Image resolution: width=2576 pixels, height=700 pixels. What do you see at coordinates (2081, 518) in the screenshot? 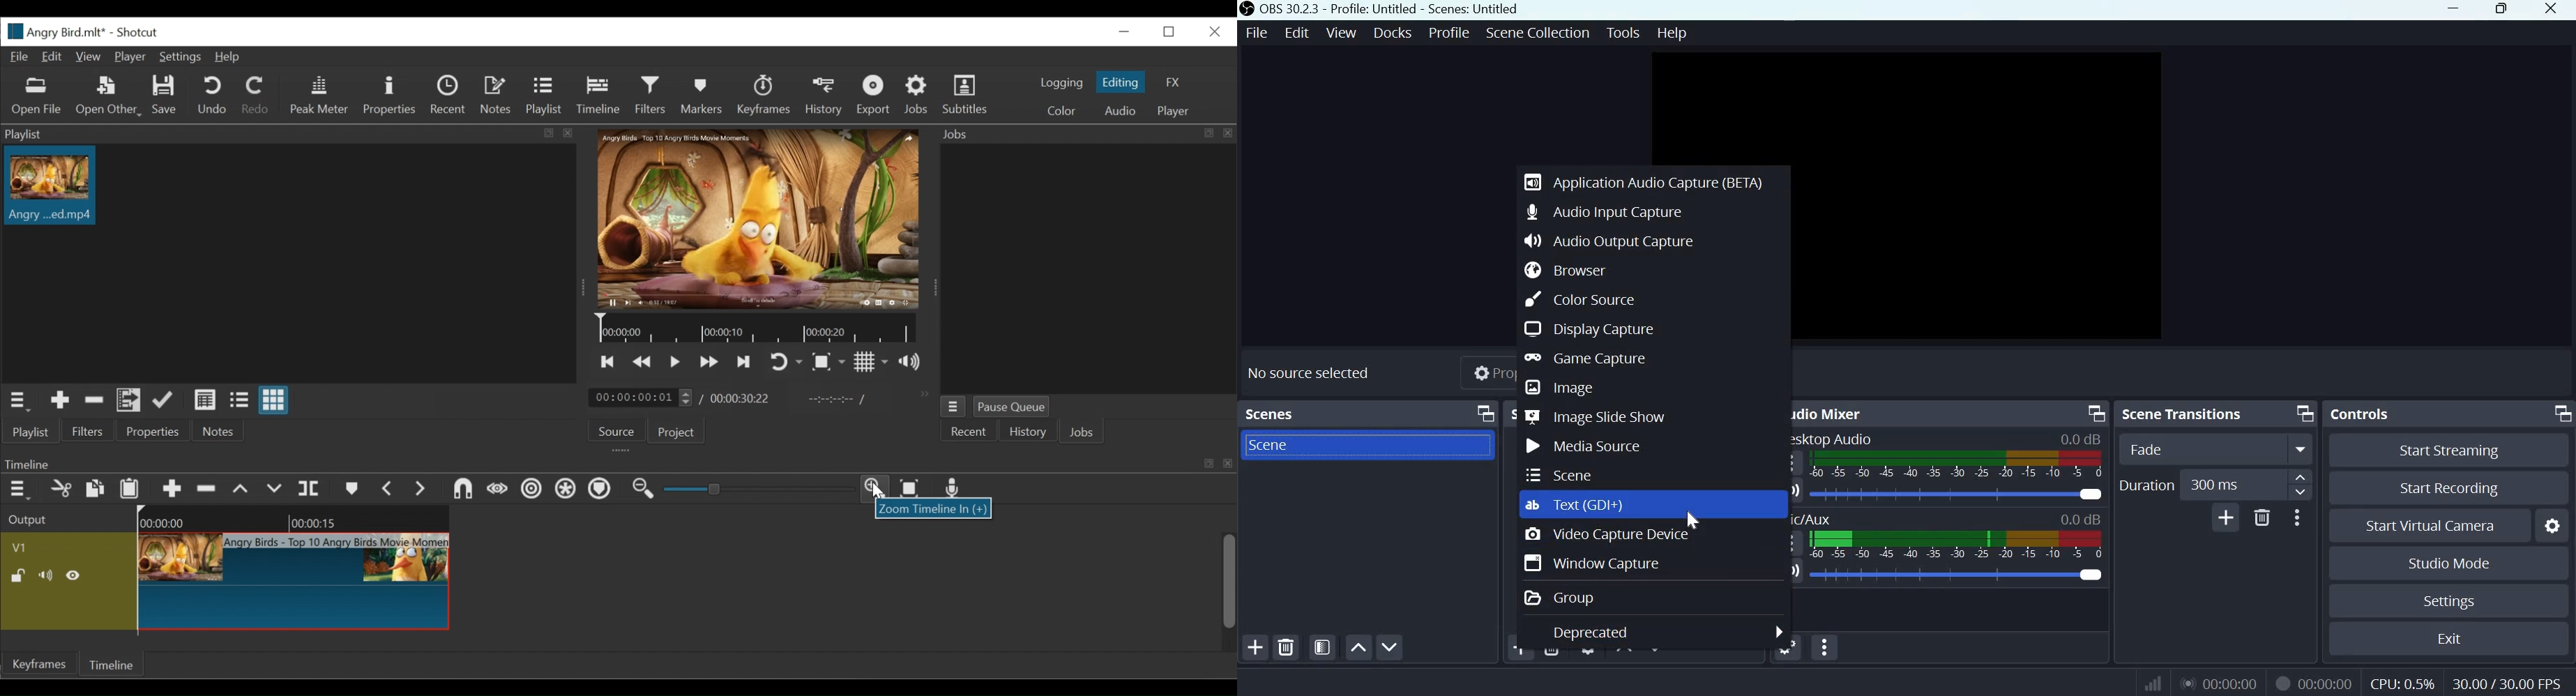
I see `Audio Level Indicator` at bounding box center [2081, 518].